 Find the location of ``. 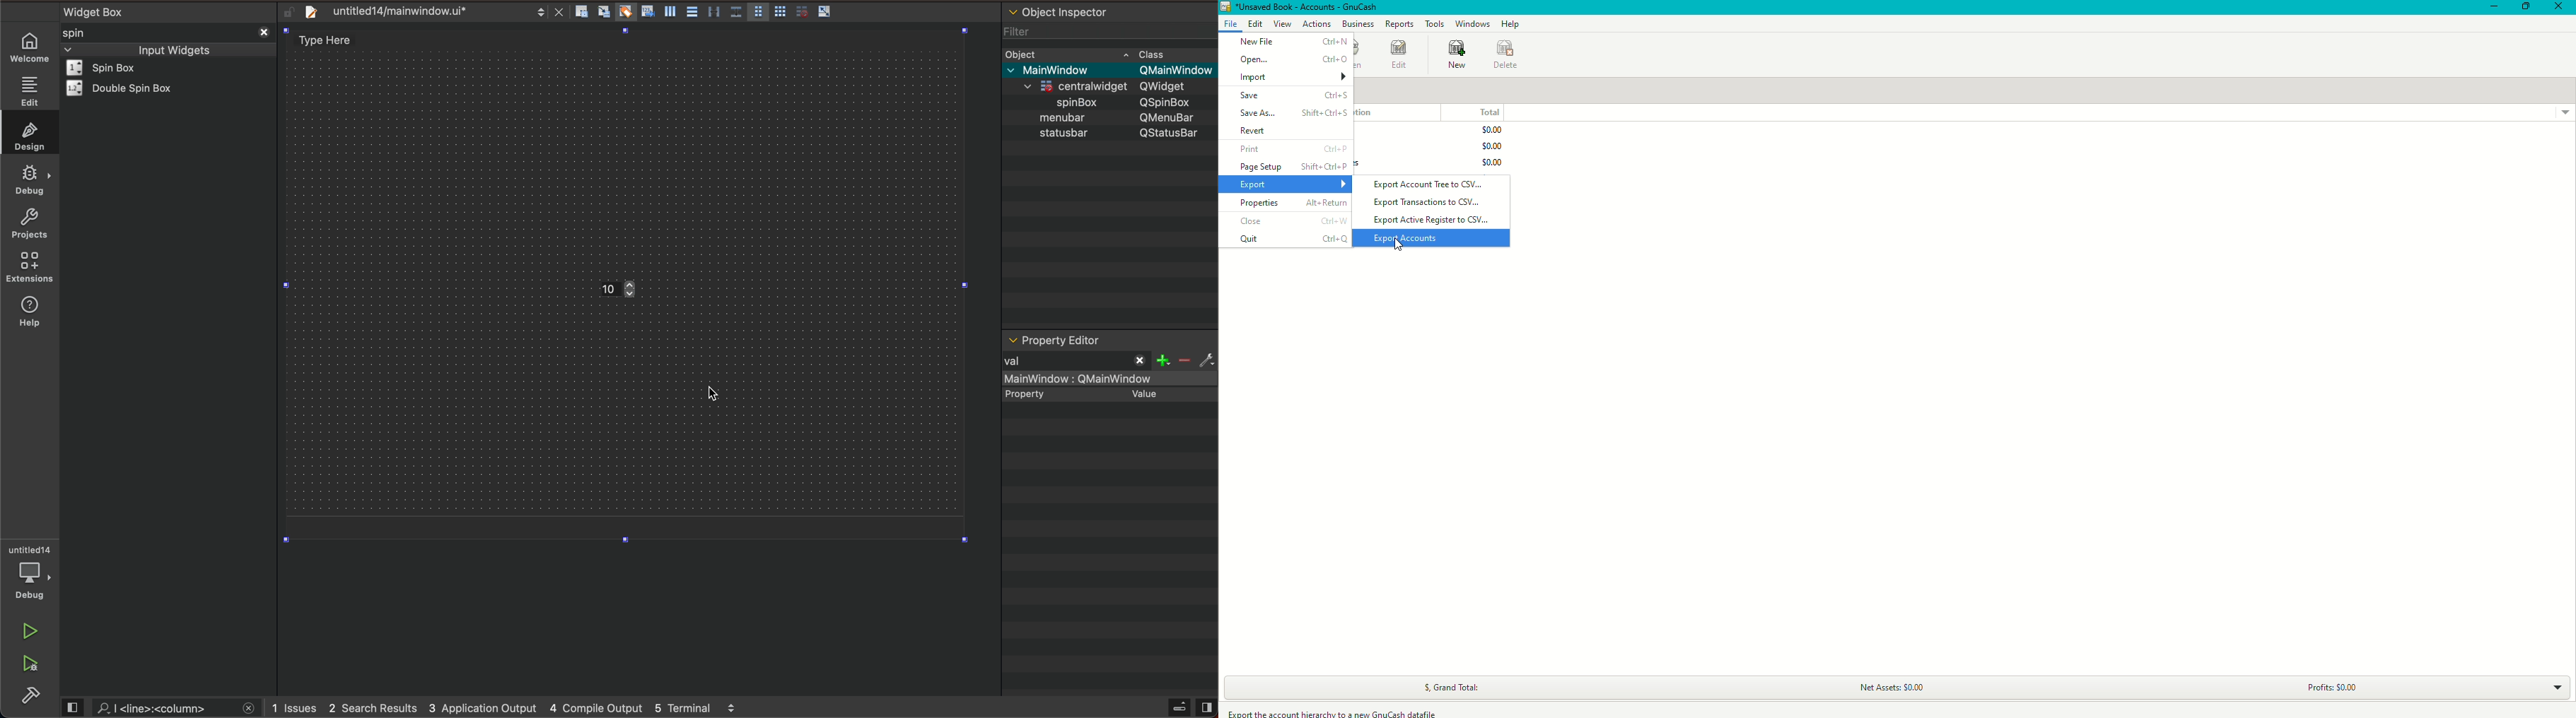

 is located at coordinates (1067, 101).